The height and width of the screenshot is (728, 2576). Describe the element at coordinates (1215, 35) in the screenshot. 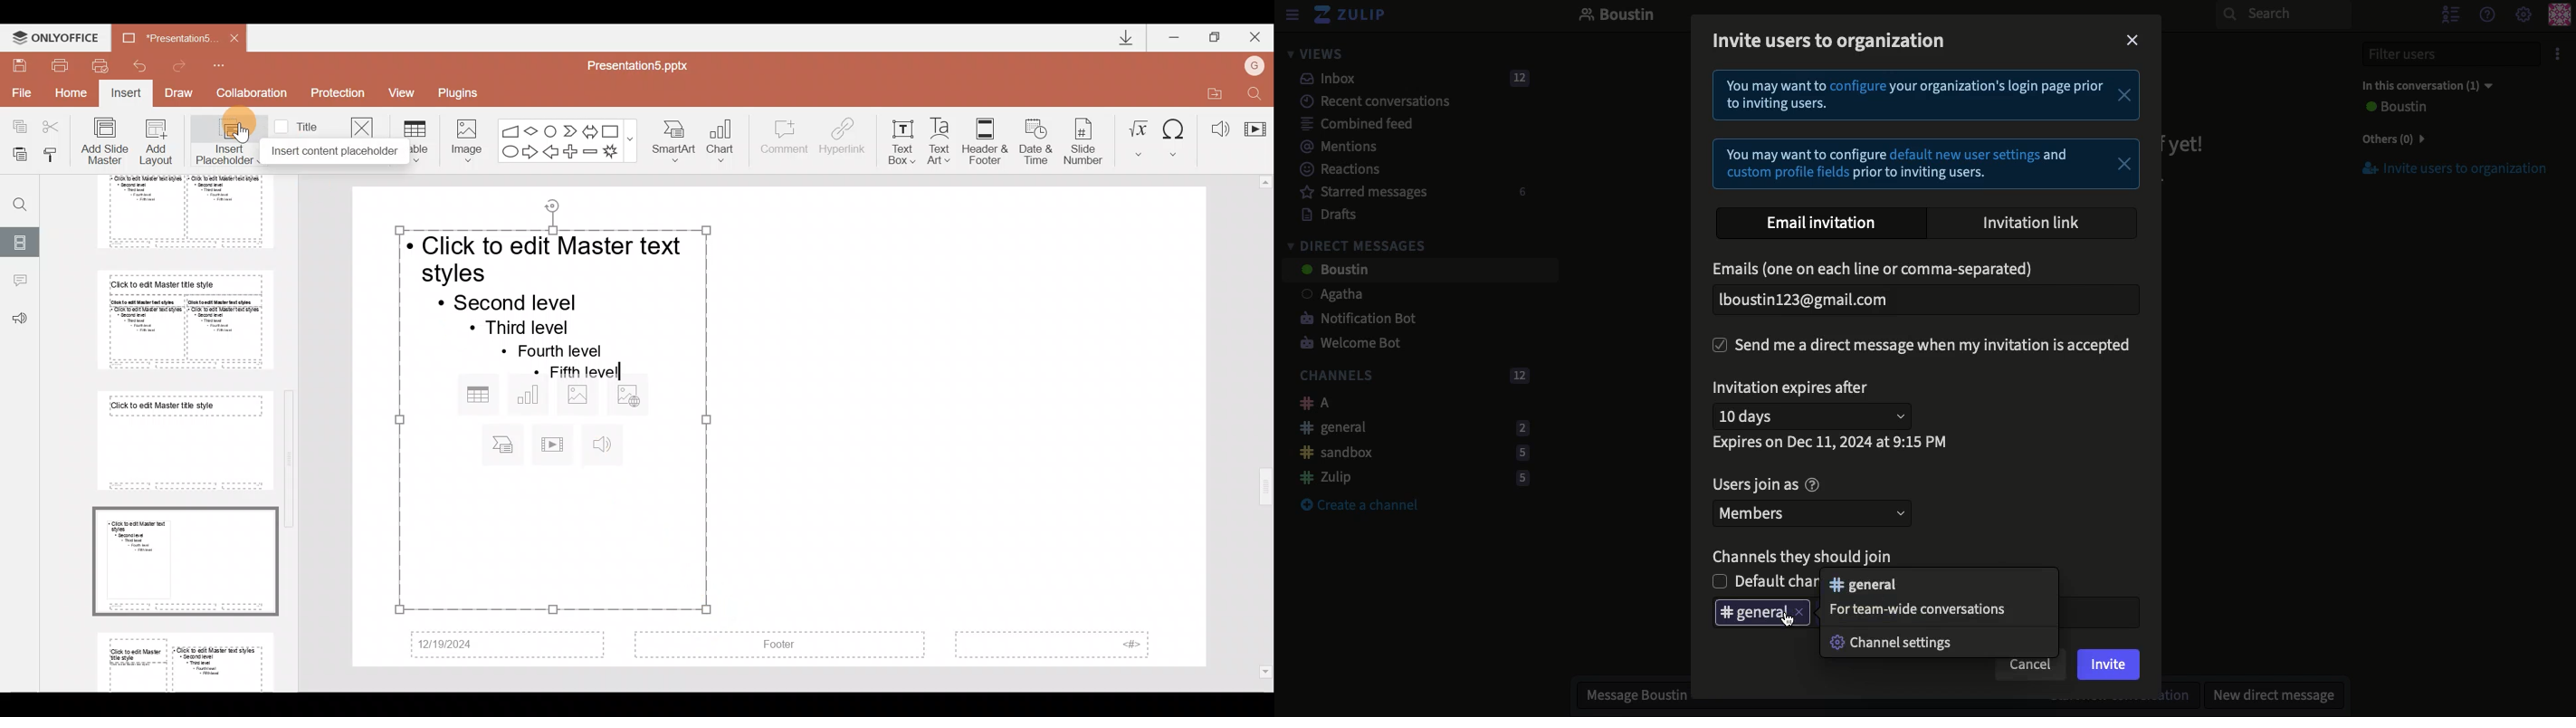

I see `Maximize` at that location.